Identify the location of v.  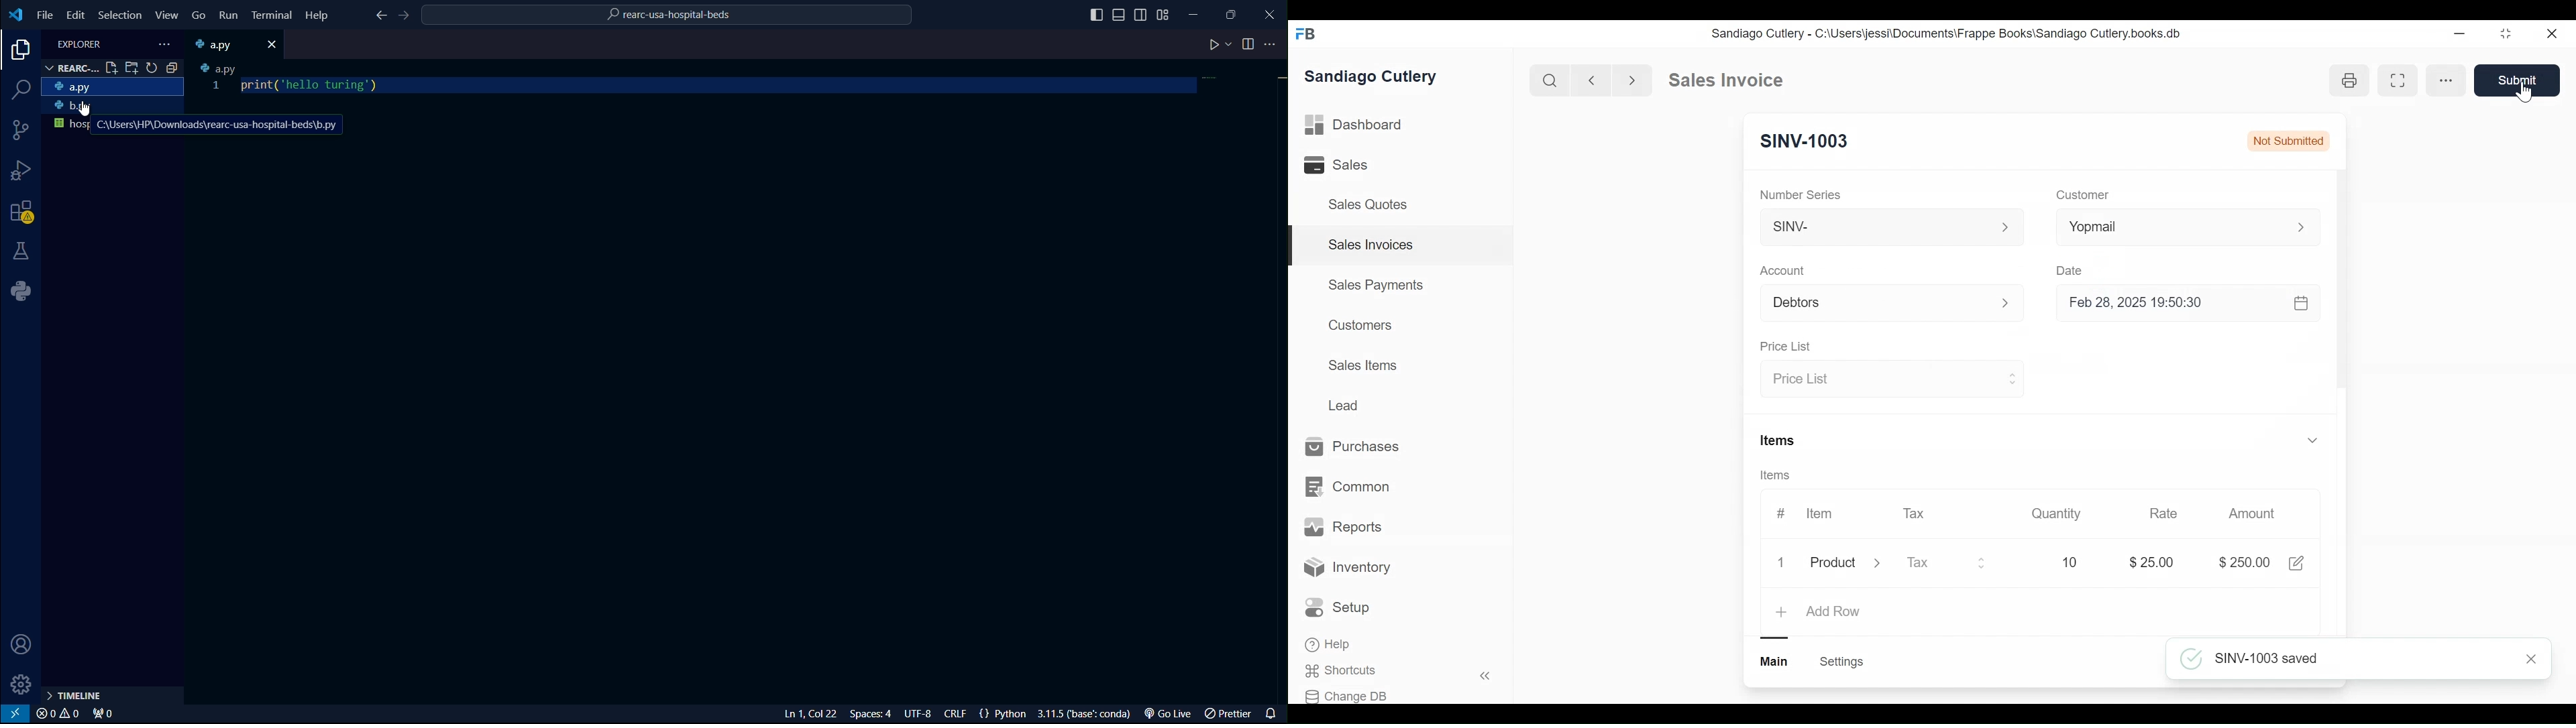
(2313, 441).